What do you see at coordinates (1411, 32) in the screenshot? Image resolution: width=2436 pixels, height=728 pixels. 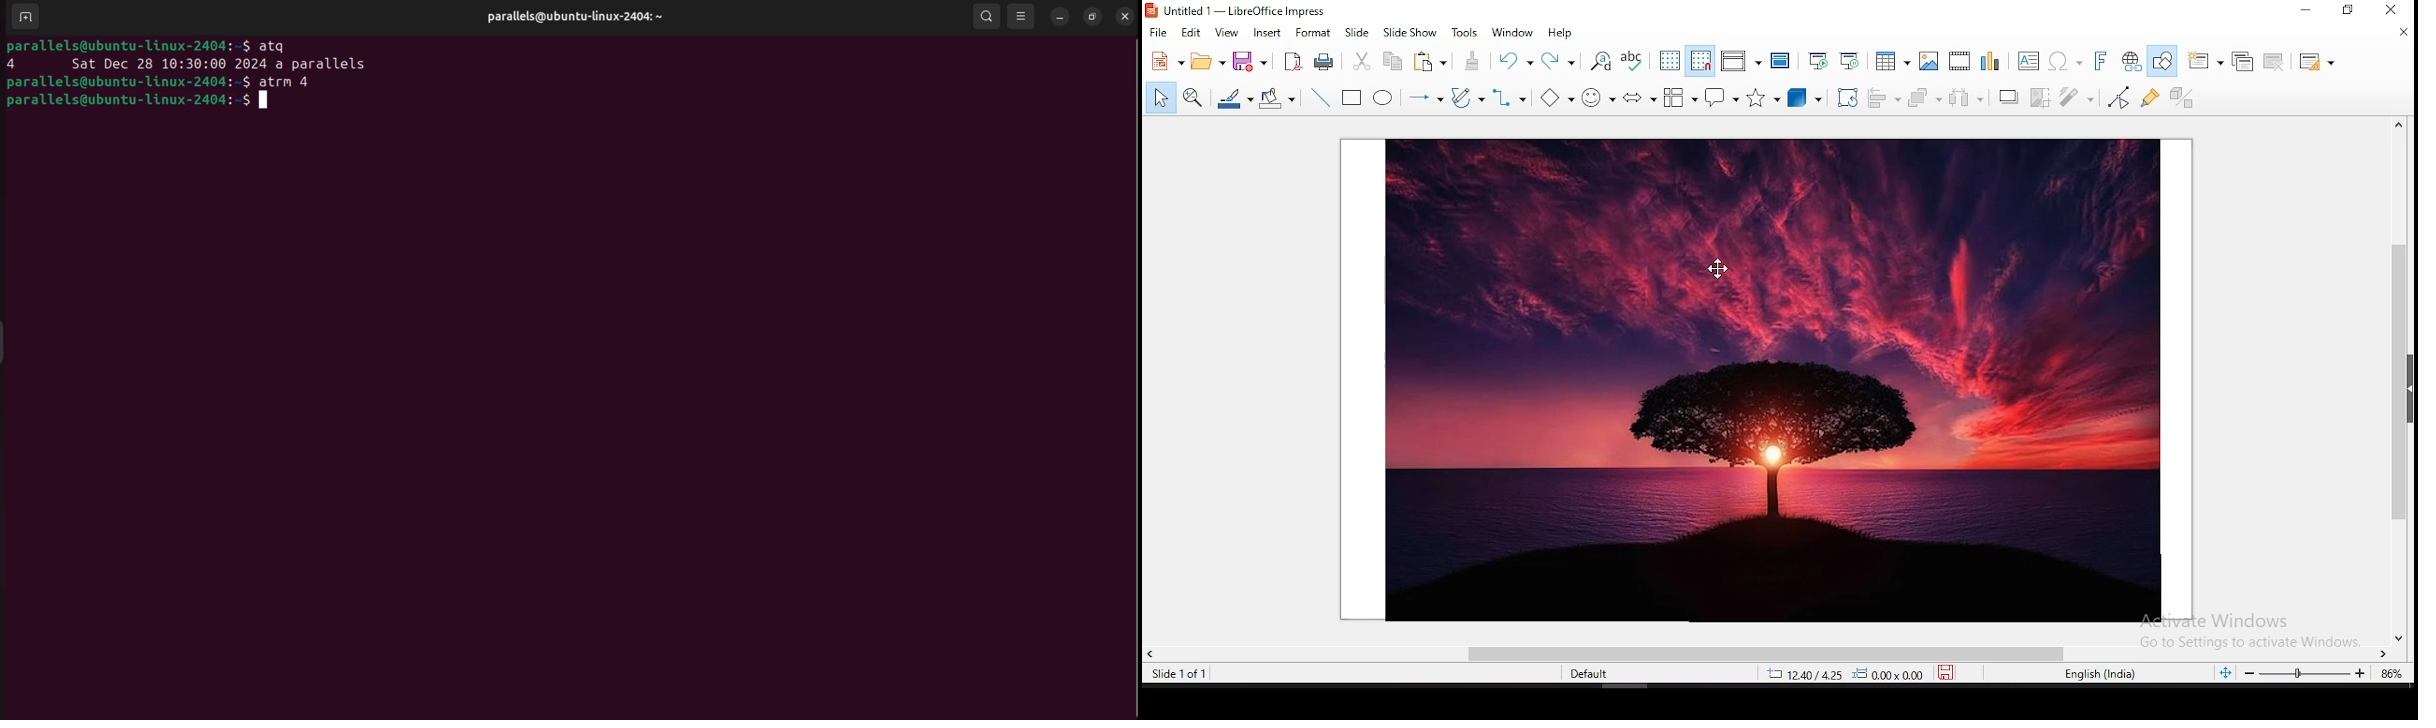 I see `slide show` at bounding box center [1411, 32].